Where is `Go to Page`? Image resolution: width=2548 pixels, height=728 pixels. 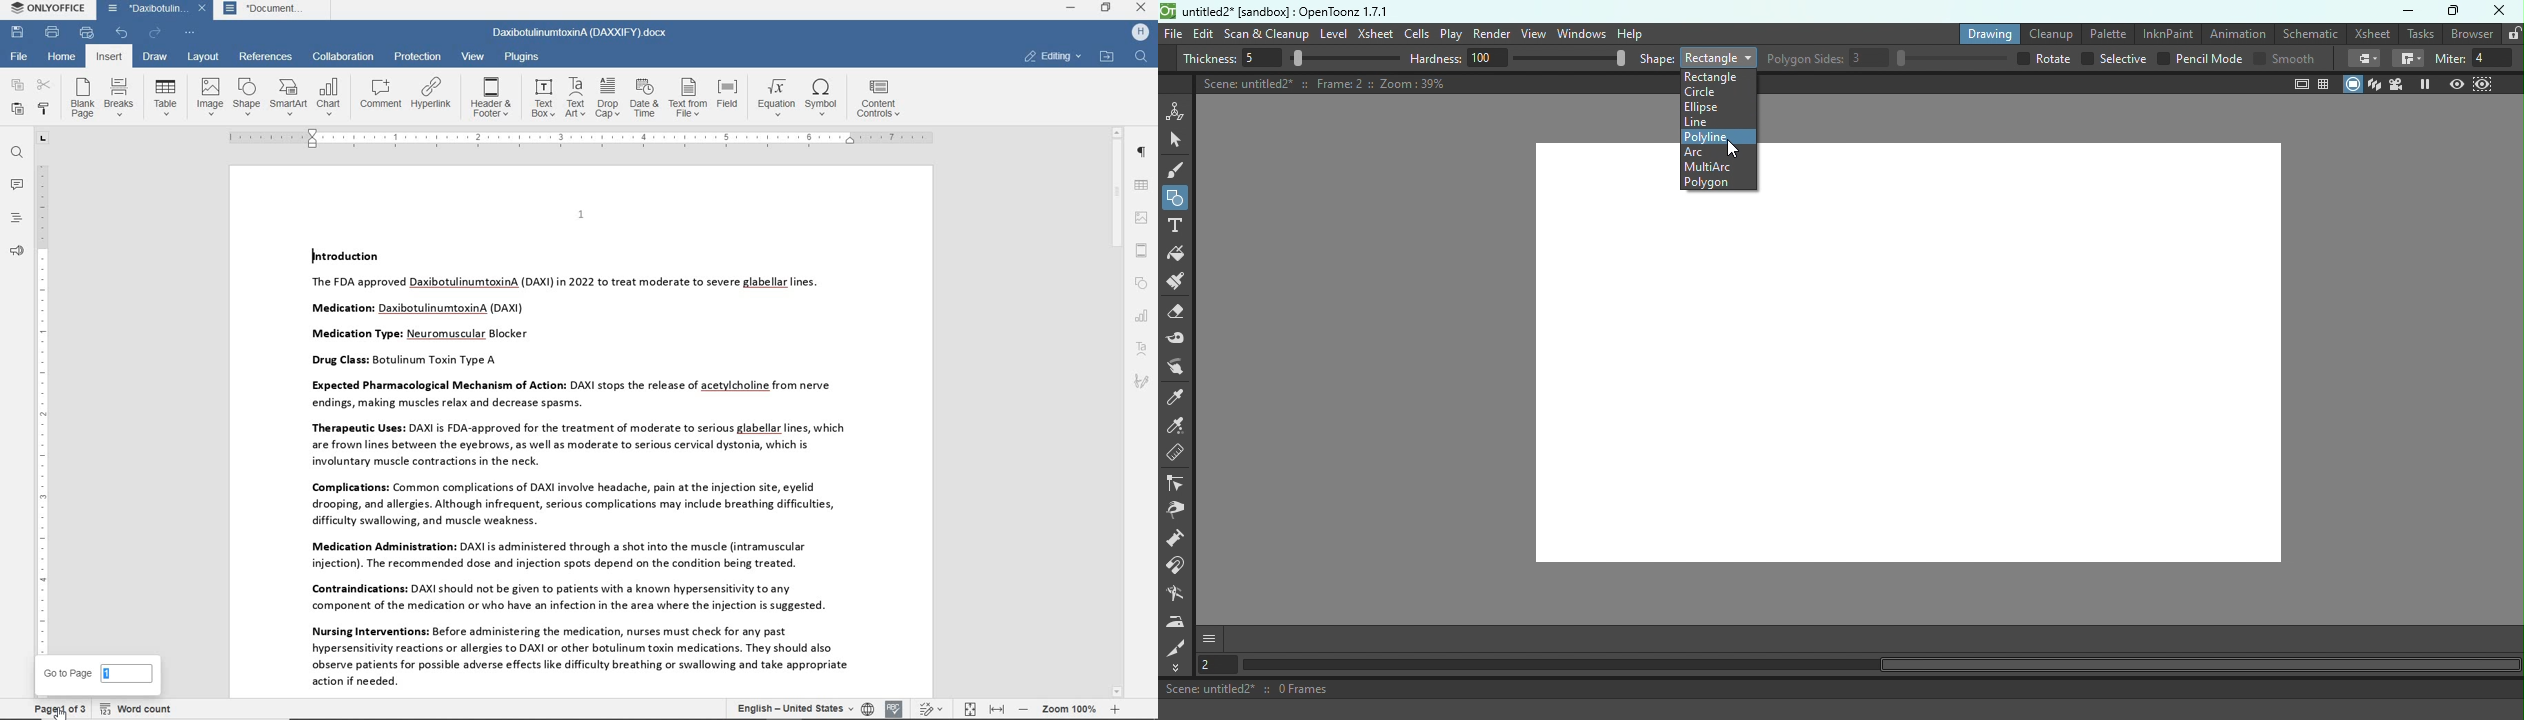 Go to Page is located at coordinates (97, 672).